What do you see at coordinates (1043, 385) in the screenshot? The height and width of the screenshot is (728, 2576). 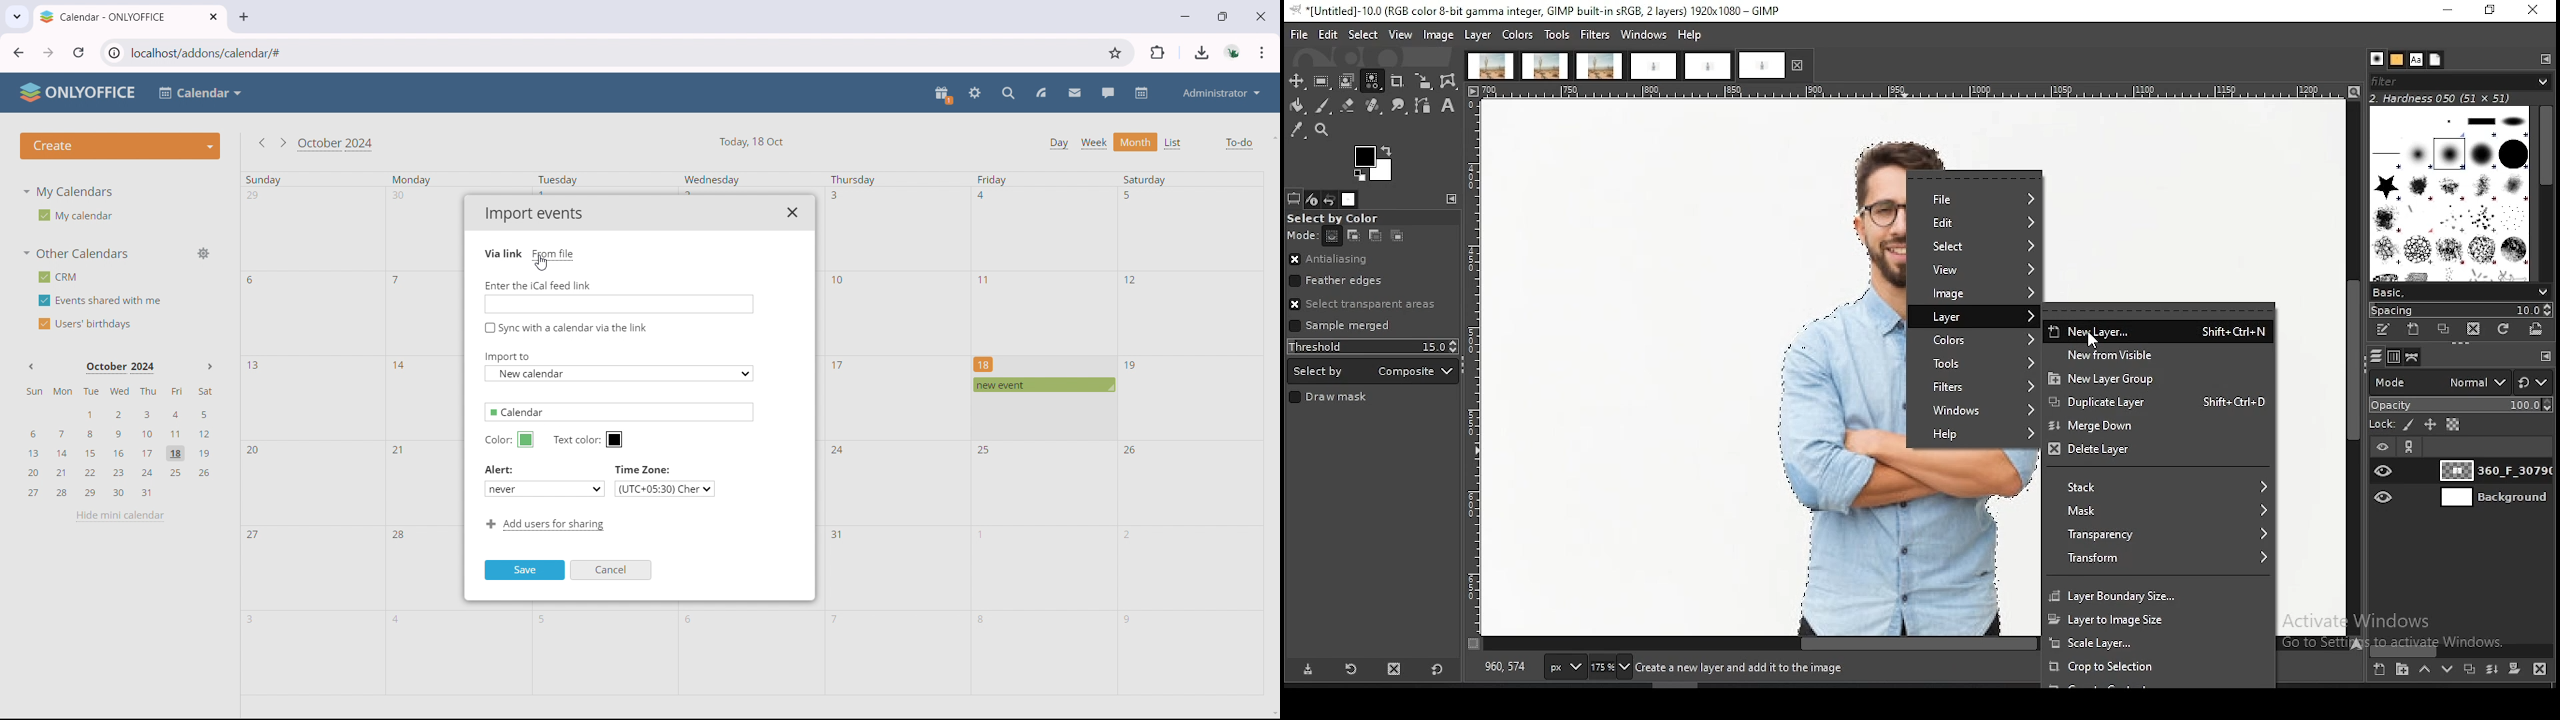 I see `scheduled event` at bounding box center [1043, 385].